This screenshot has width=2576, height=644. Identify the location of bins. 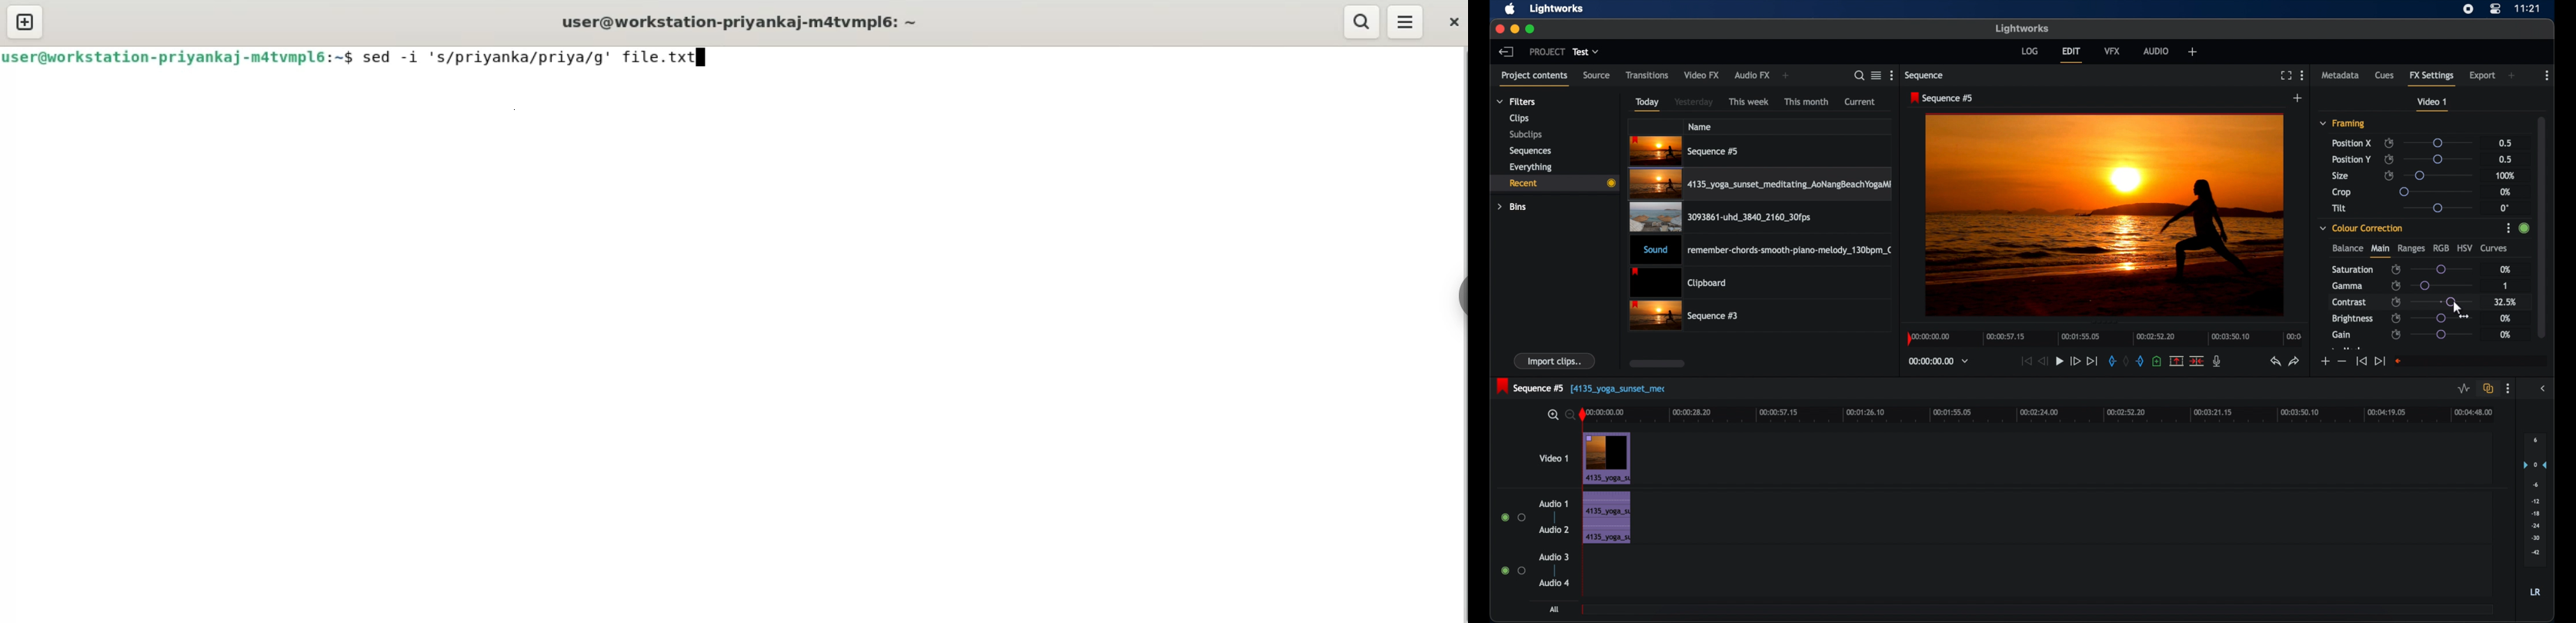
(1512, 207).